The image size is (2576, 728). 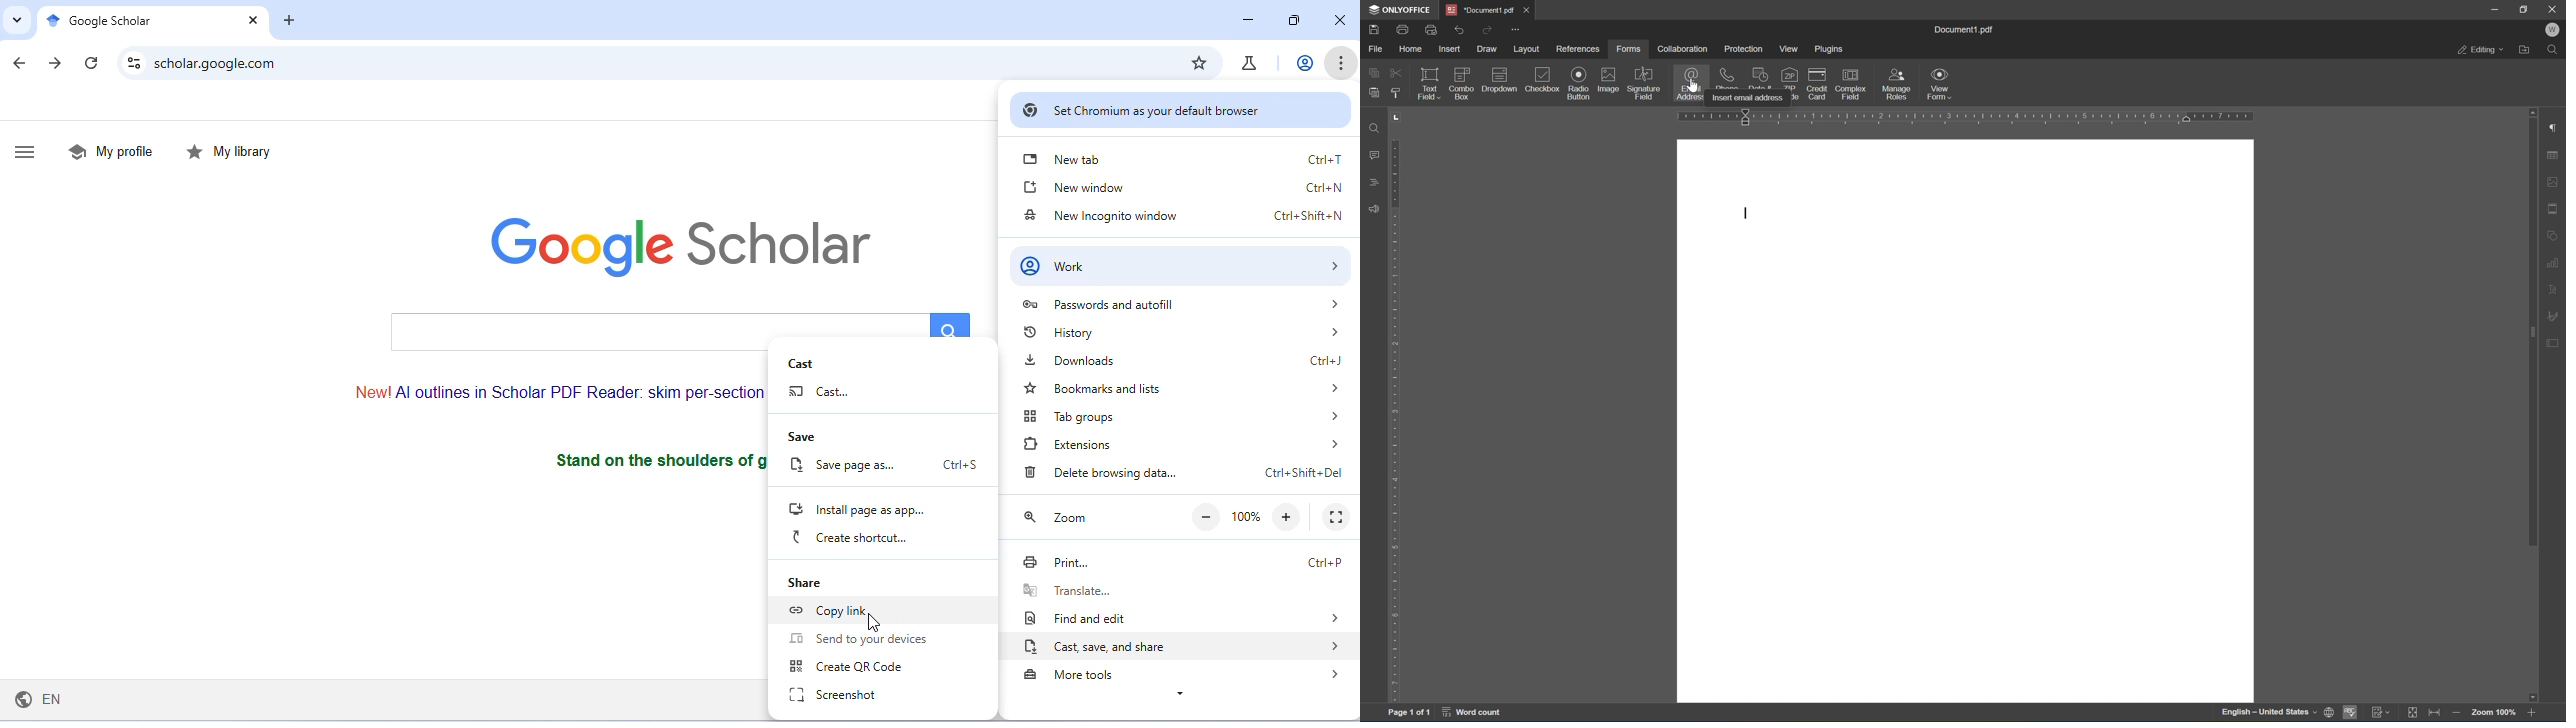 I want to click on english, so click(x=40, y=701).